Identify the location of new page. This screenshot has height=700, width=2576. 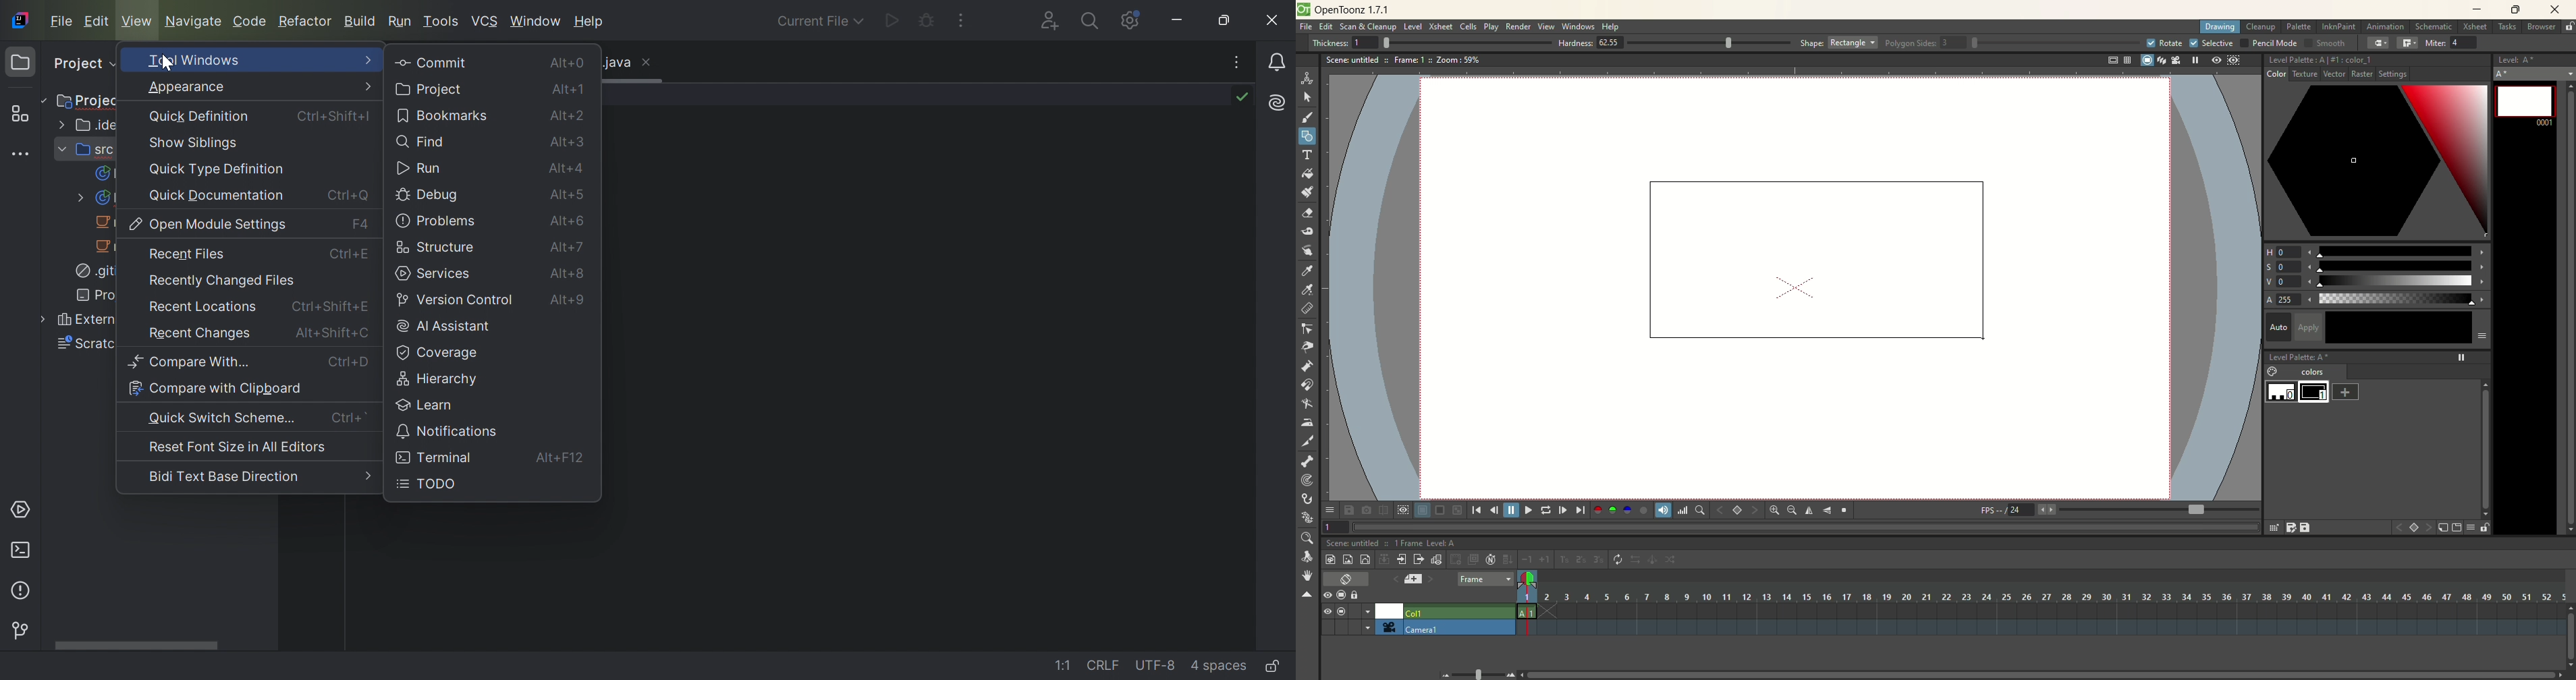
(2456, 528).